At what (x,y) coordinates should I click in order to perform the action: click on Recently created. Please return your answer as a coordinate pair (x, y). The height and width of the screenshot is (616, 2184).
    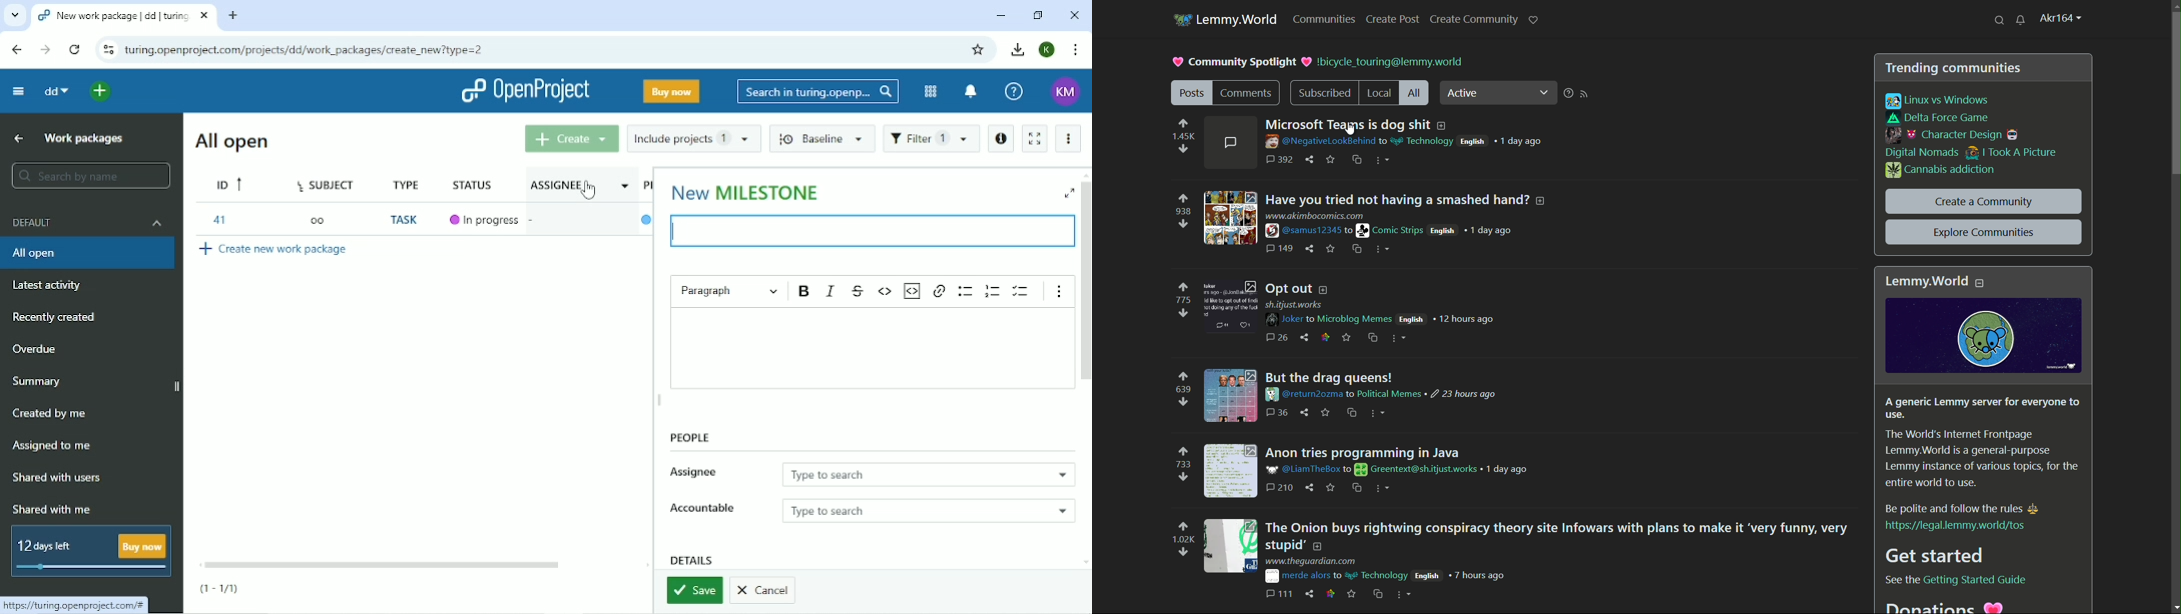
    Looking at the image, I should click on (56, 317).